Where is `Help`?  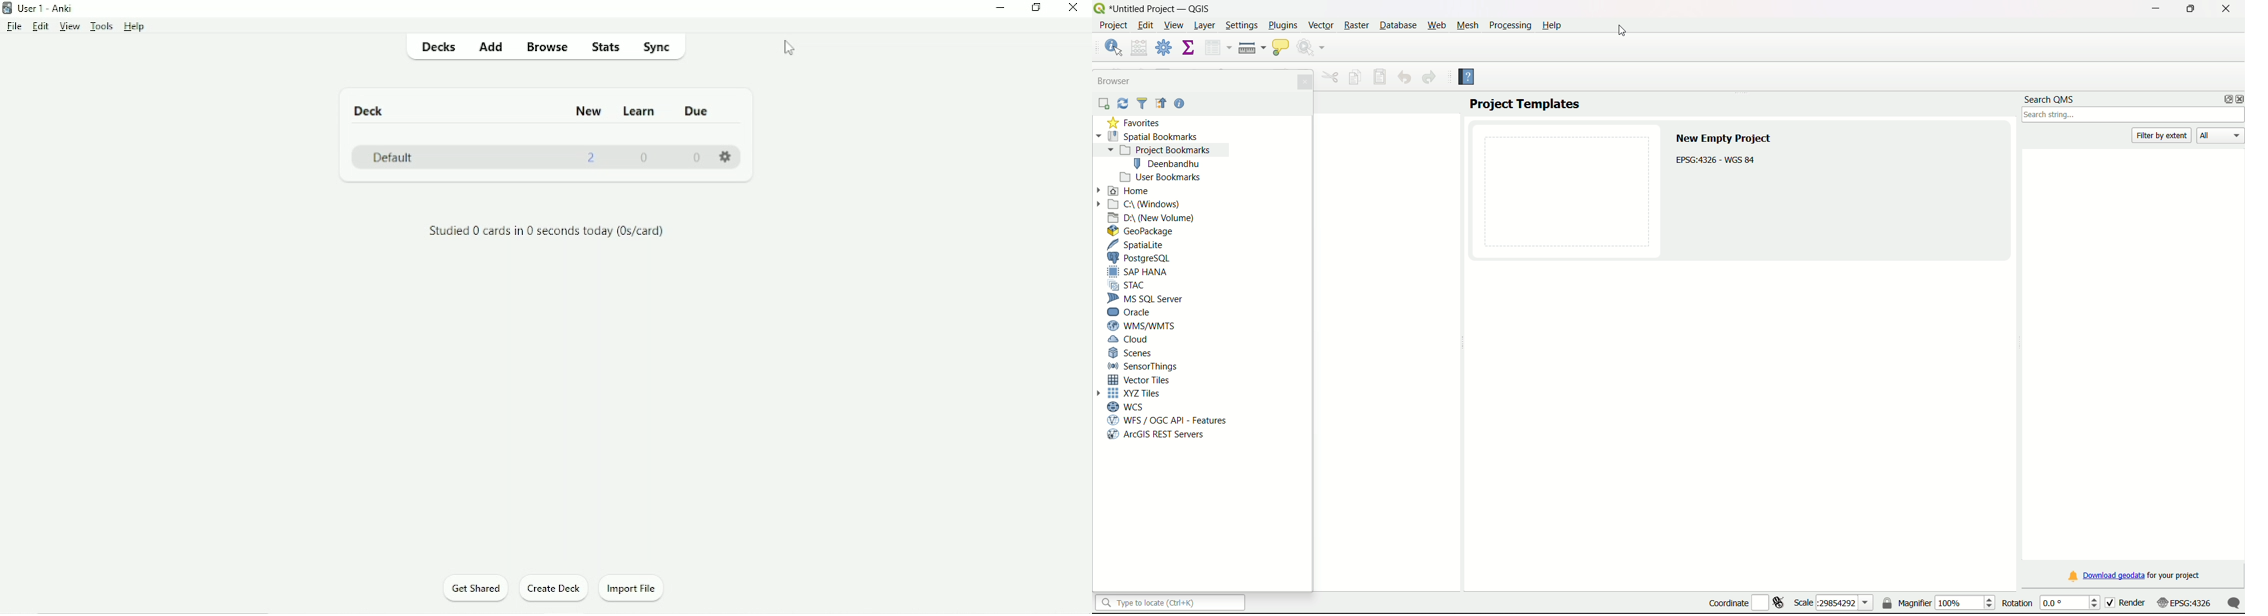 Help is located at coordinates (1180, 105).